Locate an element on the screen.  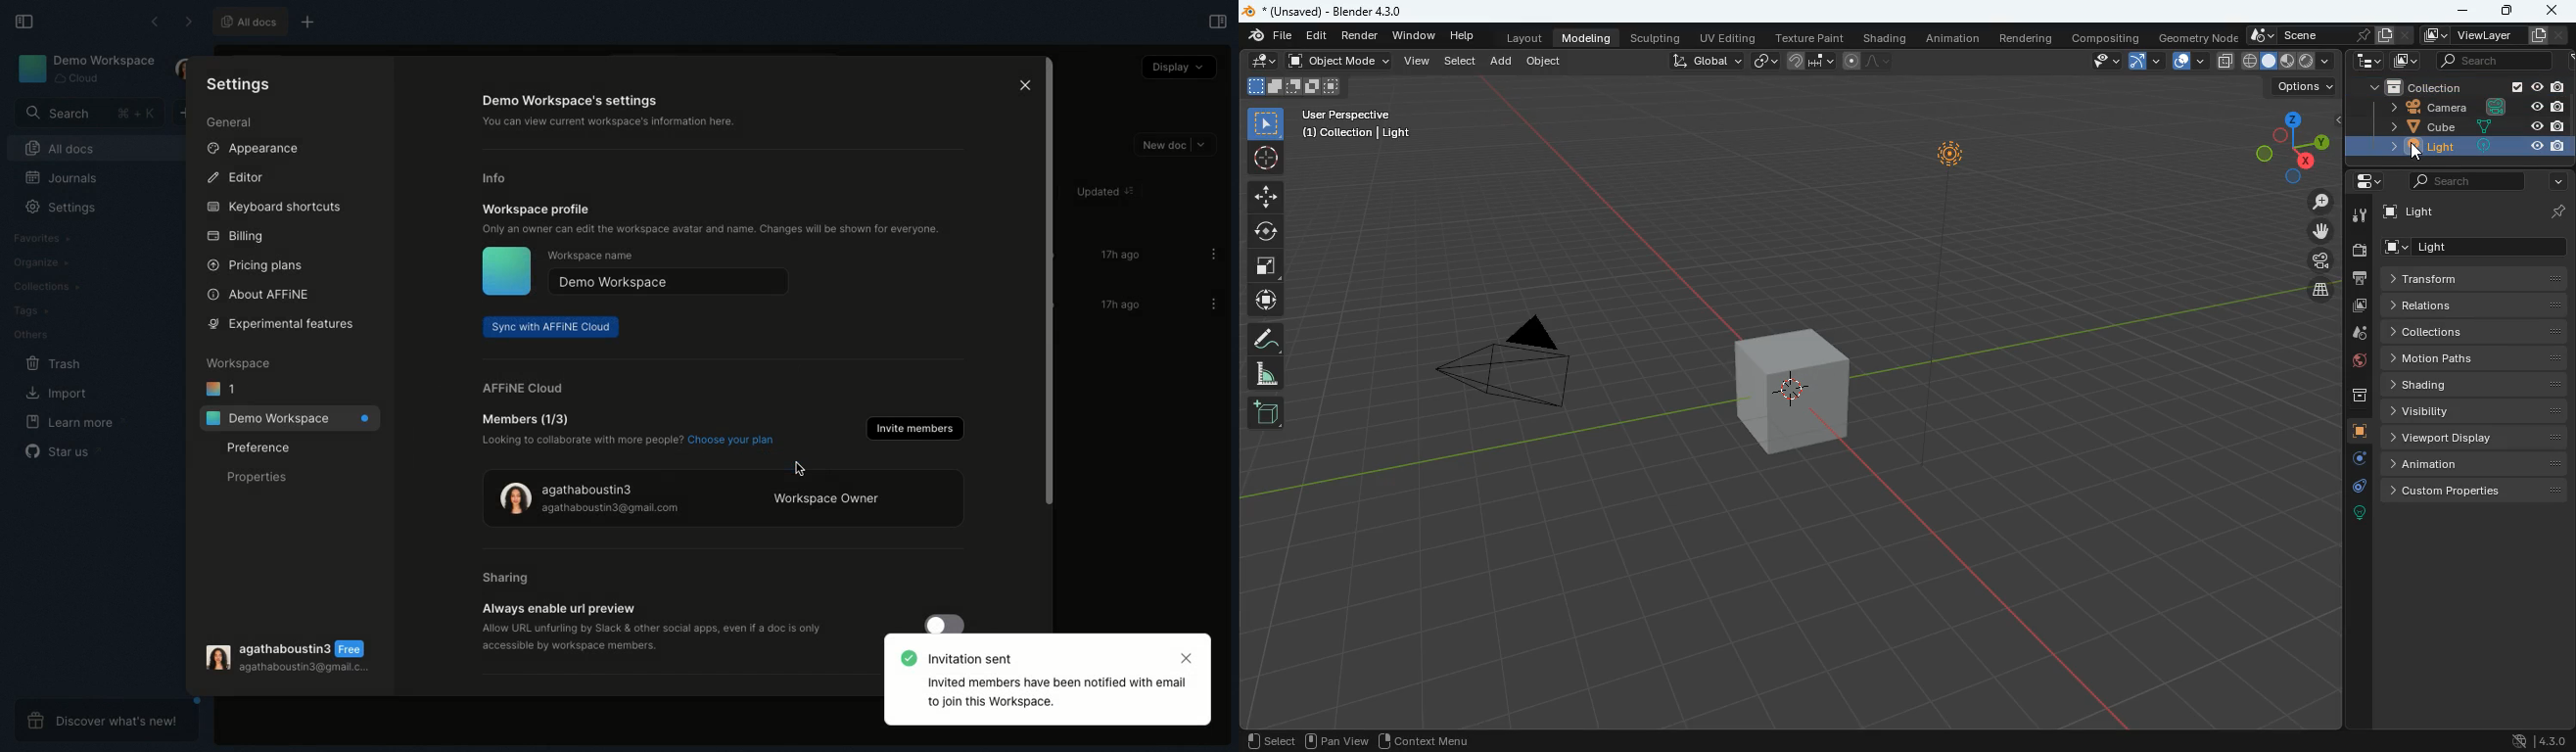
General is located at coordinates (231, 121).